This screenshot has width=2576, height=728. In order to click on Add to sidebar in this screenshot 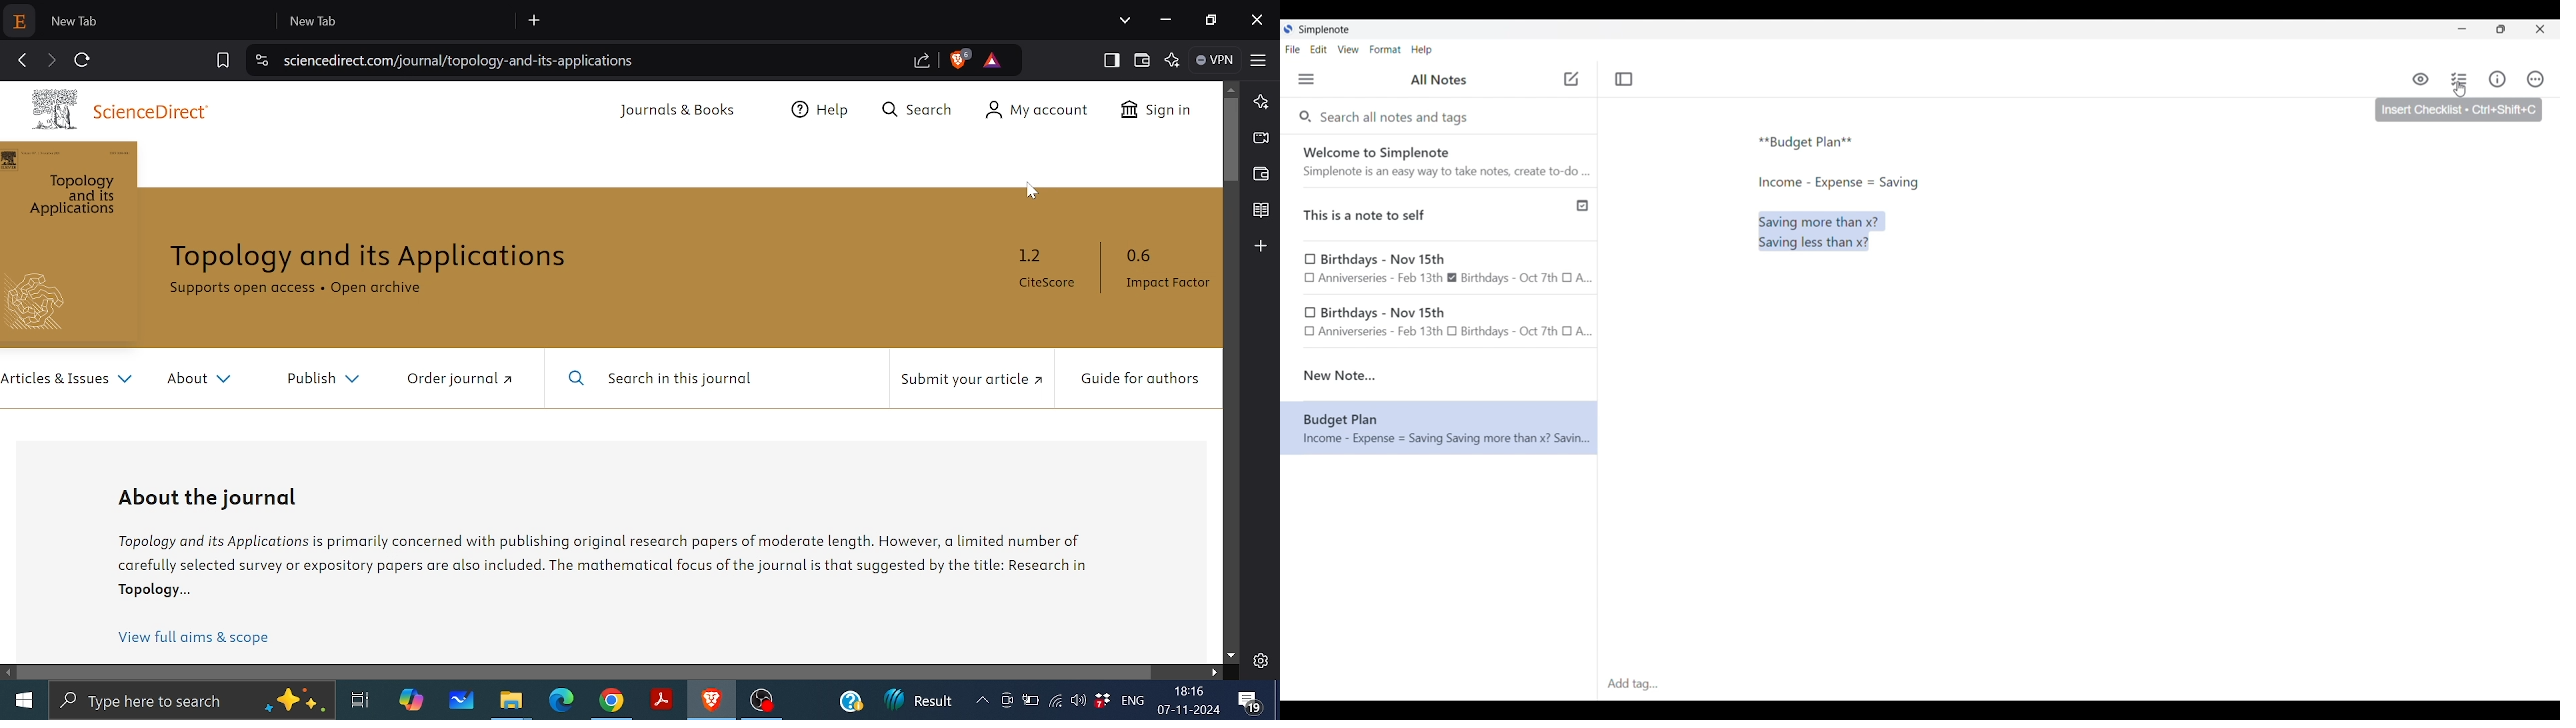, I will do `click(1262, 281)`.